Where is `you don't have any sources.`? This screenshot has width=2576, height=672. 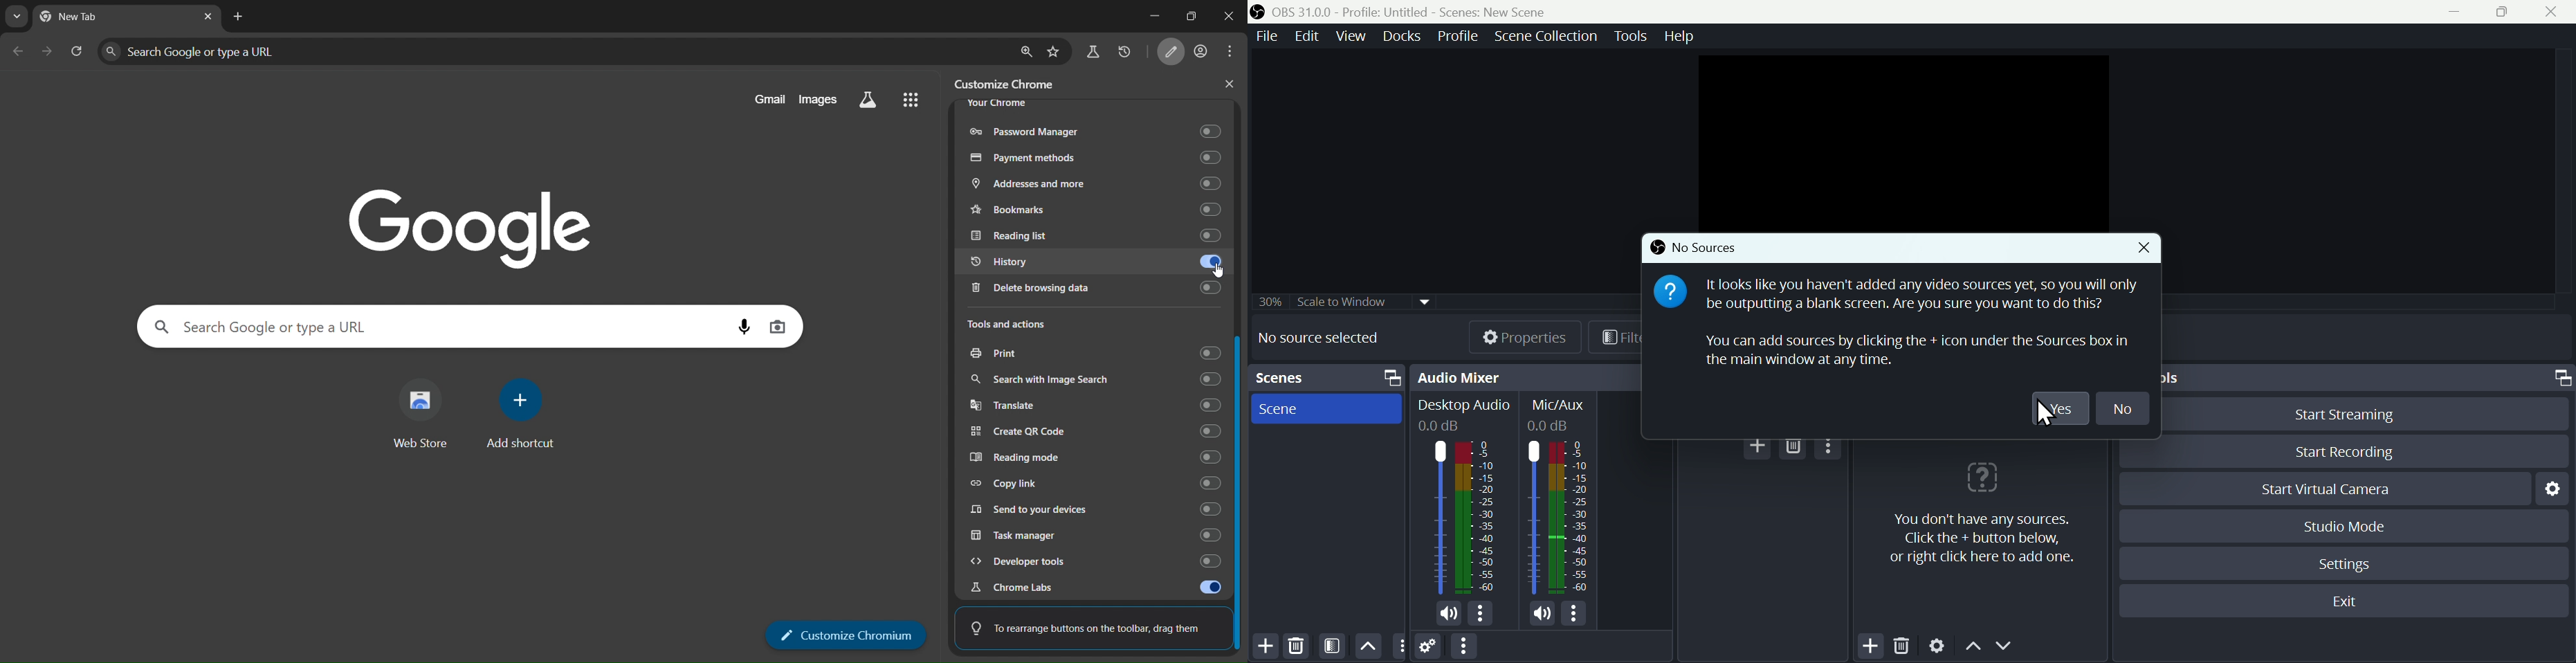
you don't have any sources. is located at coordinates (1982, 538).